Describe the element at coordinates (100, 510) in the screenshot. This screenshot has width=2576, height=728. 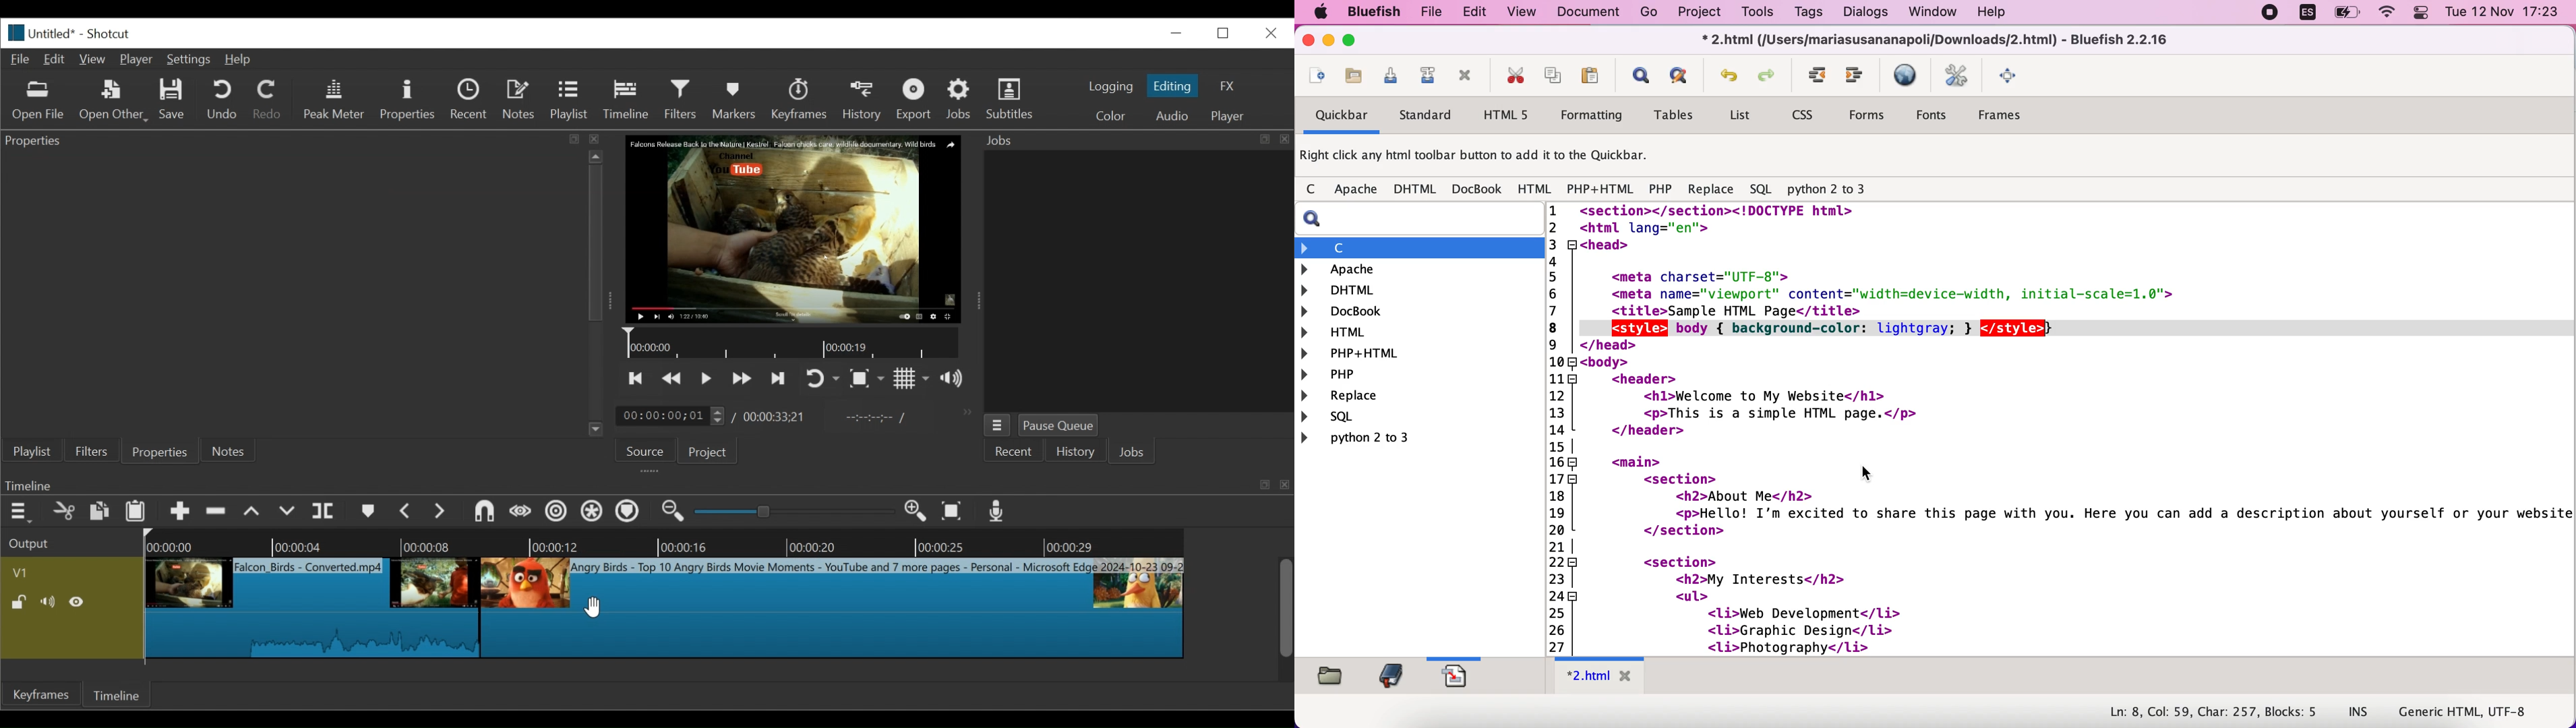
I see `Copy` at that location.